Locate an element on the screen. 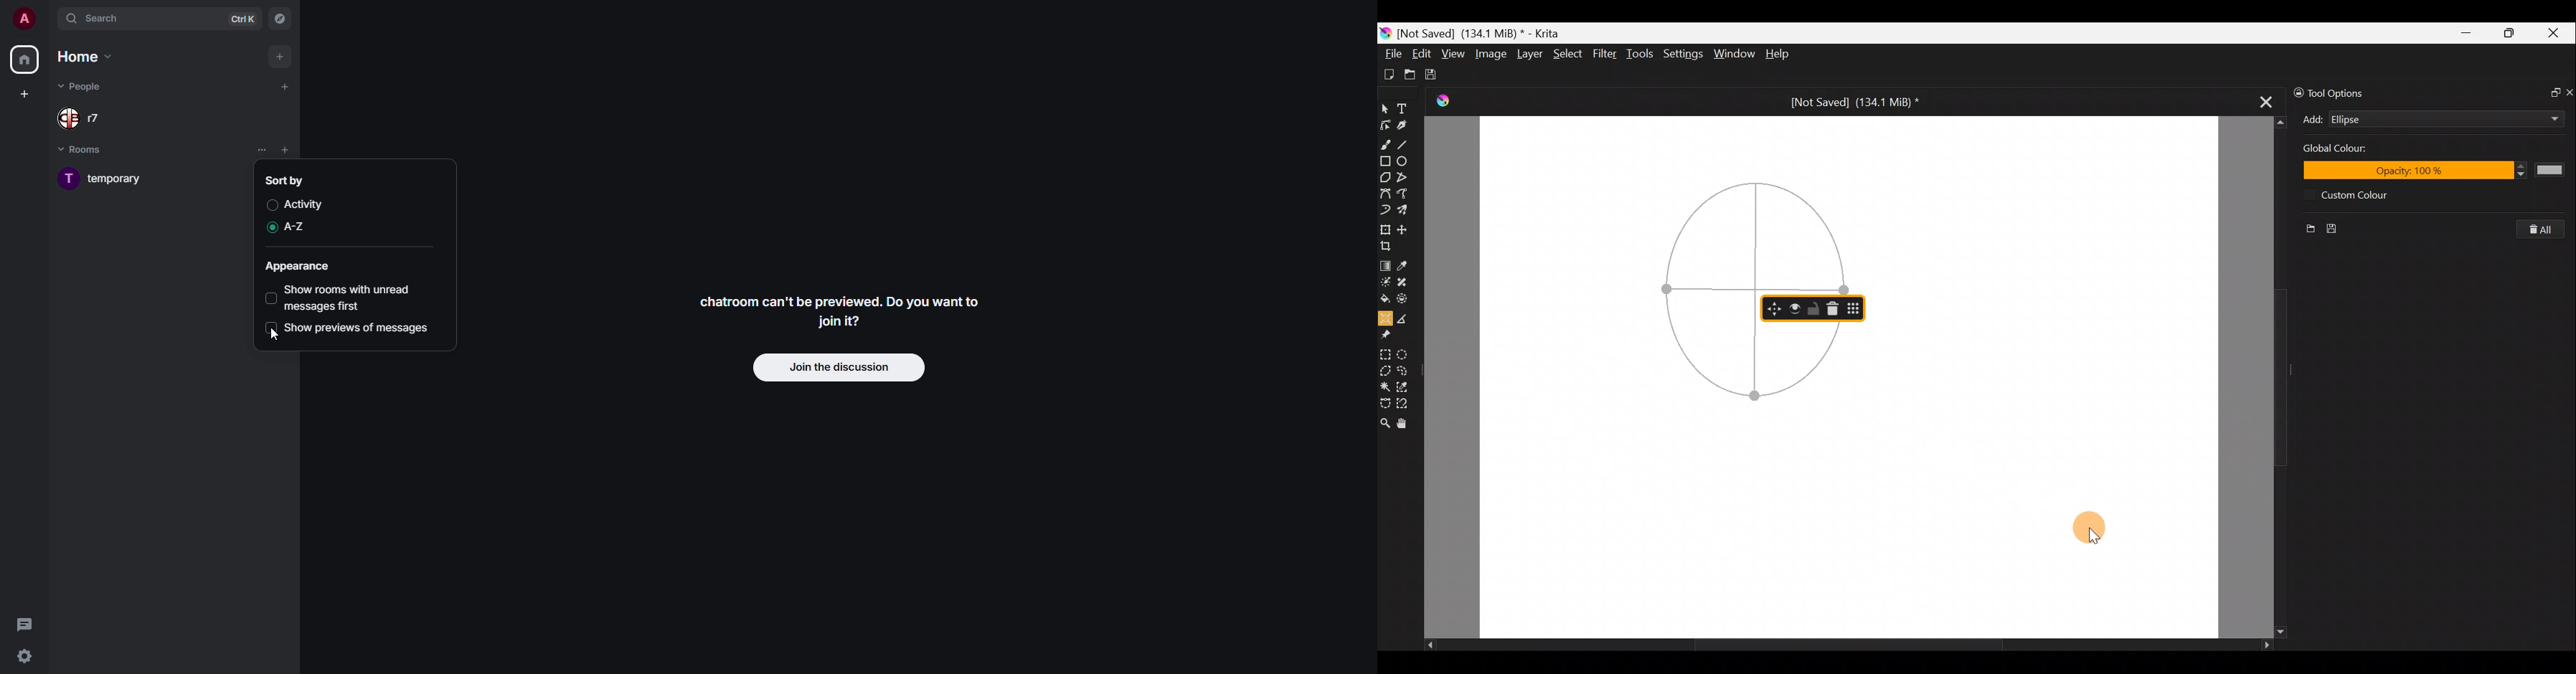 The width and height of the screenshot is (2576, 700). Krita logo is located at coordinates (1385, 32).